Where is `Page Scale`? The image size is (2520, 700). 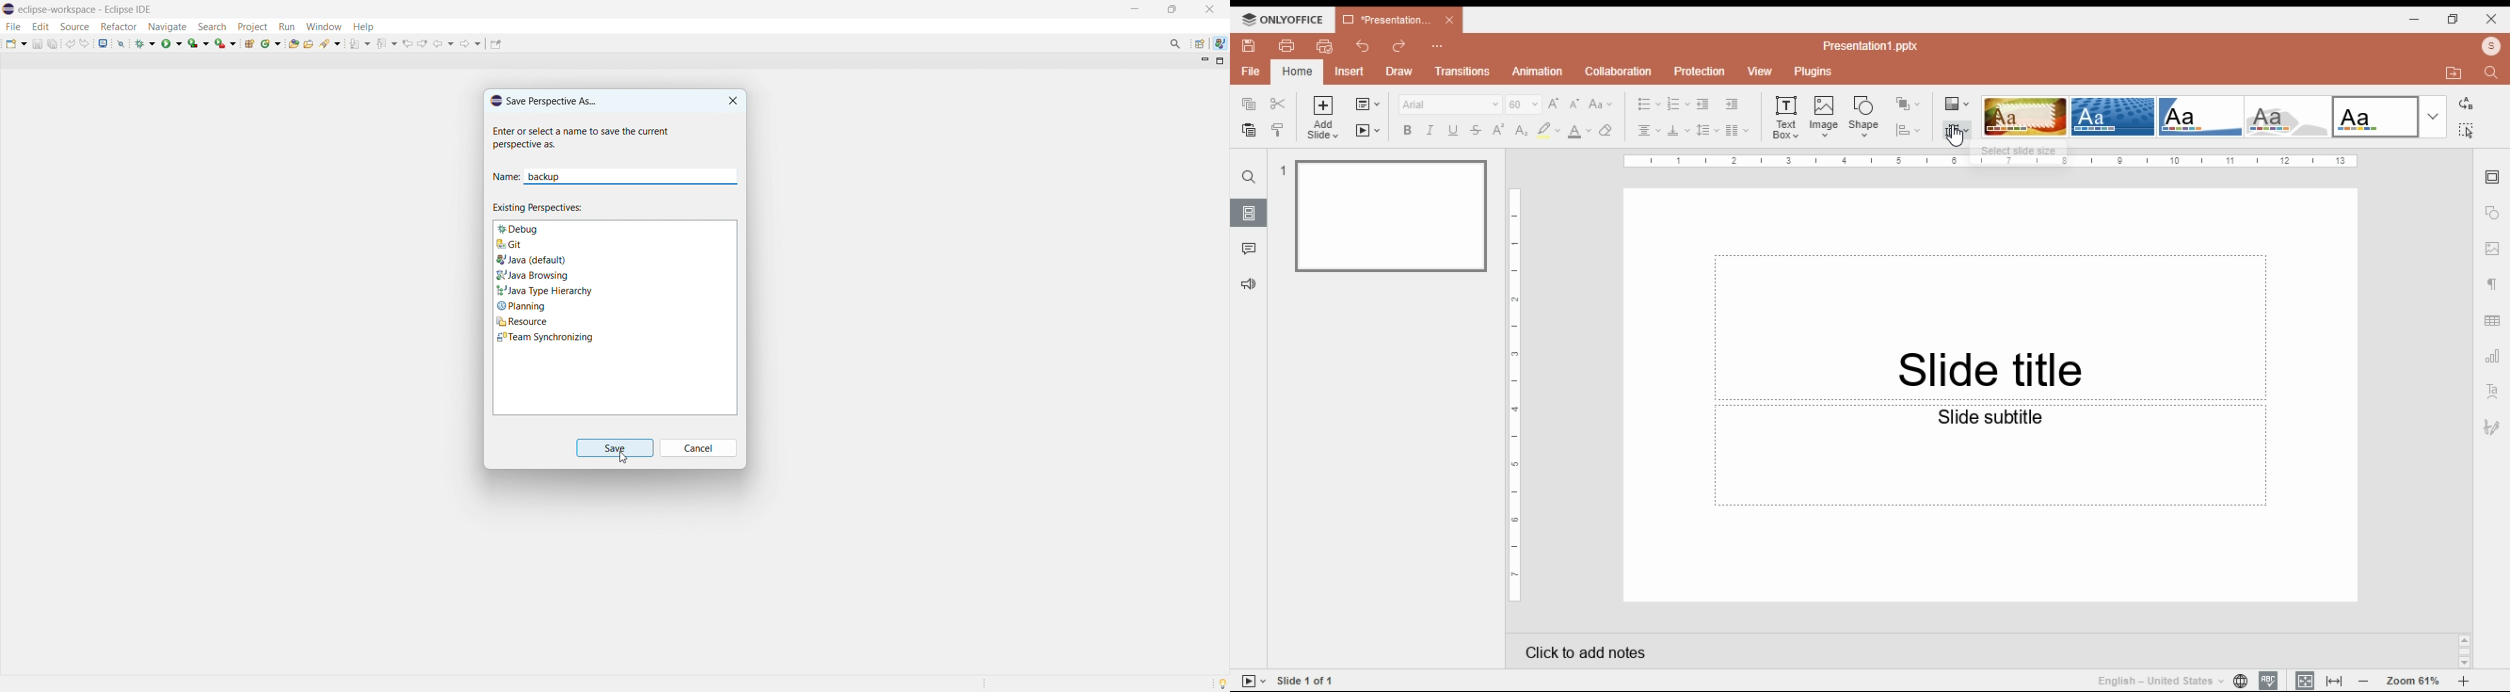 Page Scale is located at coordinates (1991, 161).